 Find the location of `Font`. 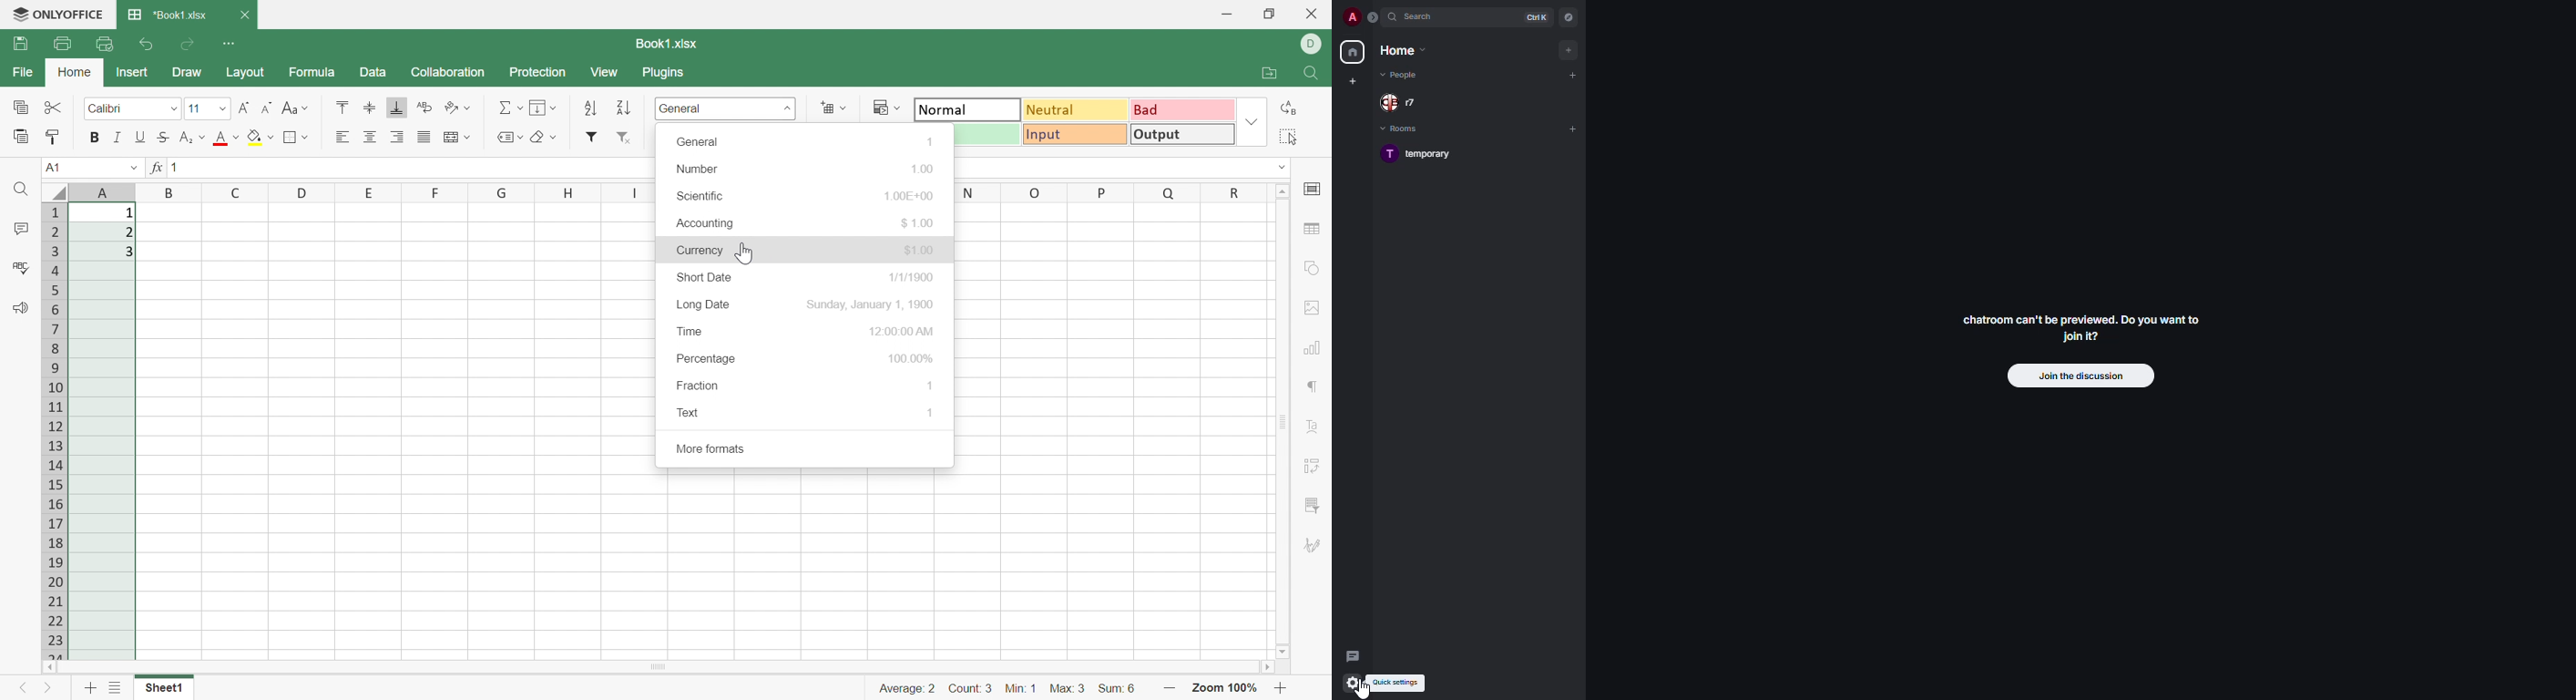

Font is located at coordinates (132, 106).